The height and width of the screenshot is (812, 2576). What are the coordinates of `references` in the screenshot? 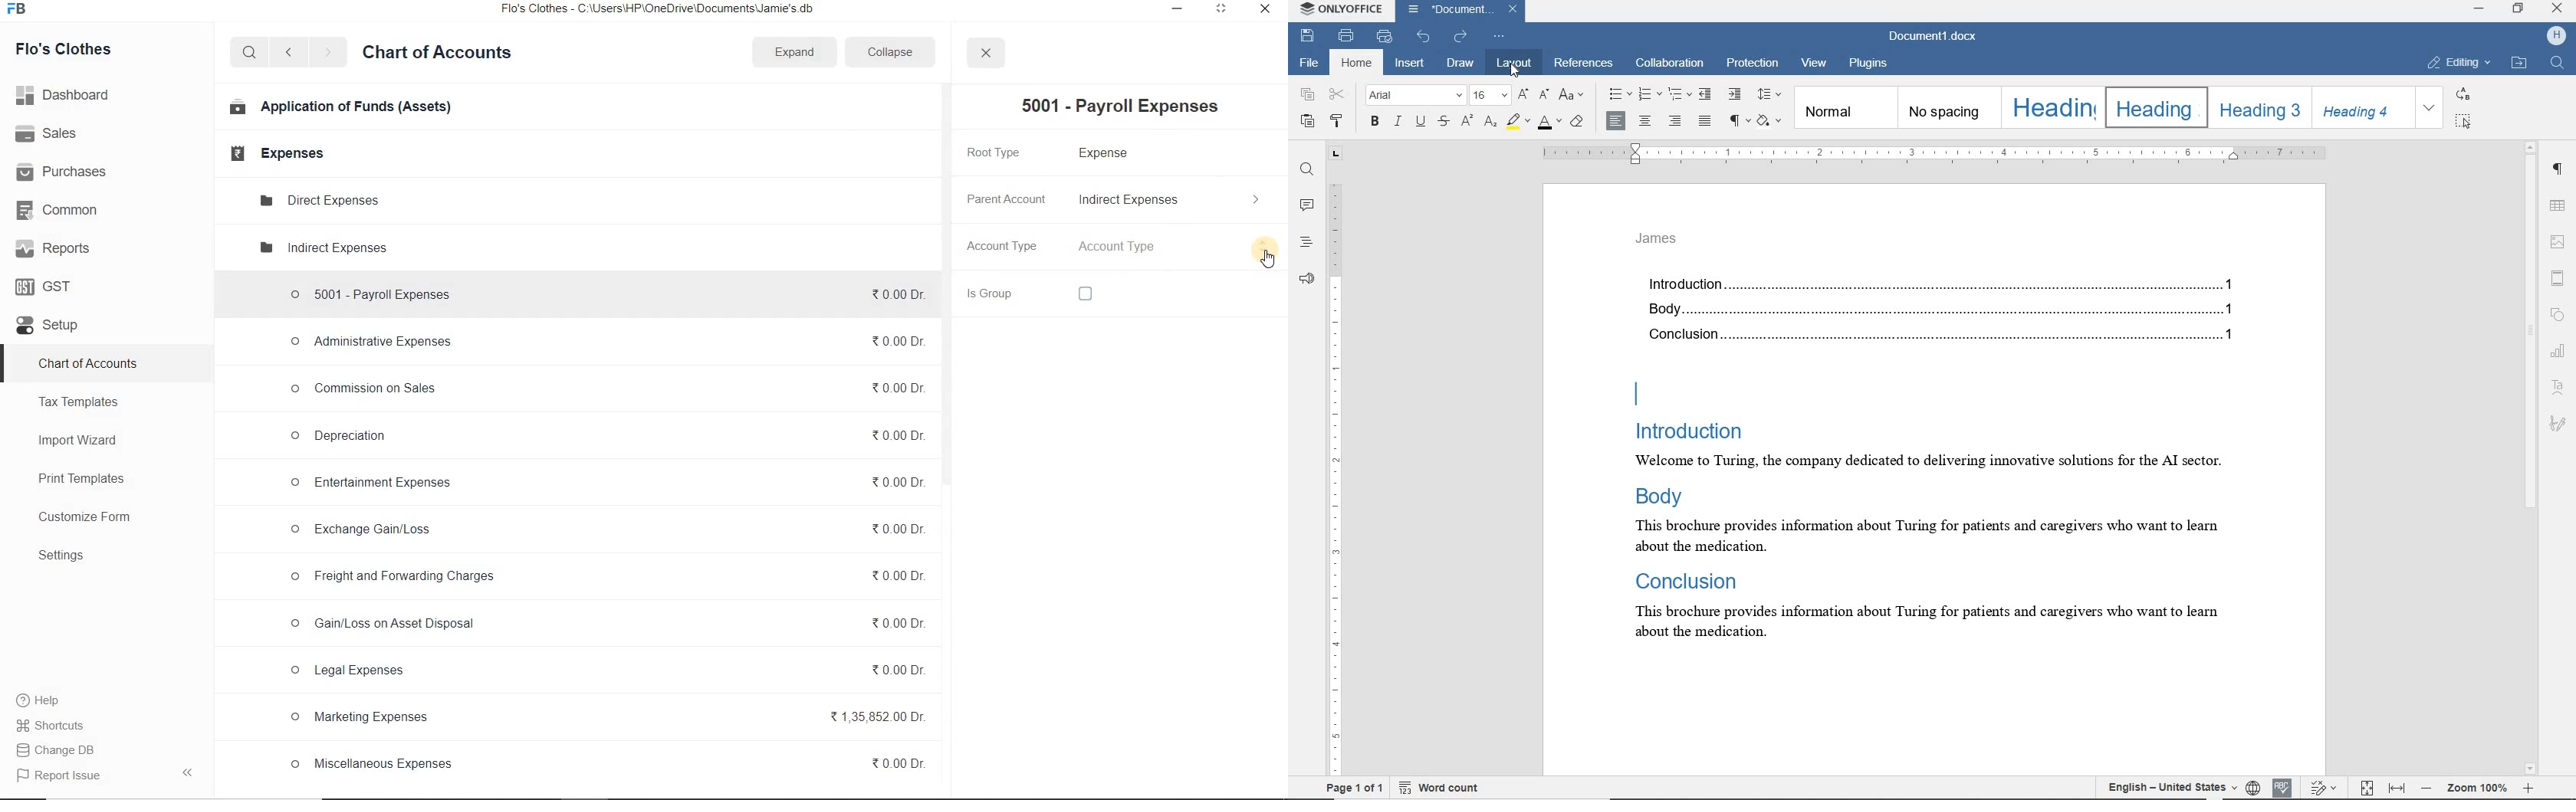 It's located at (1584, 64).